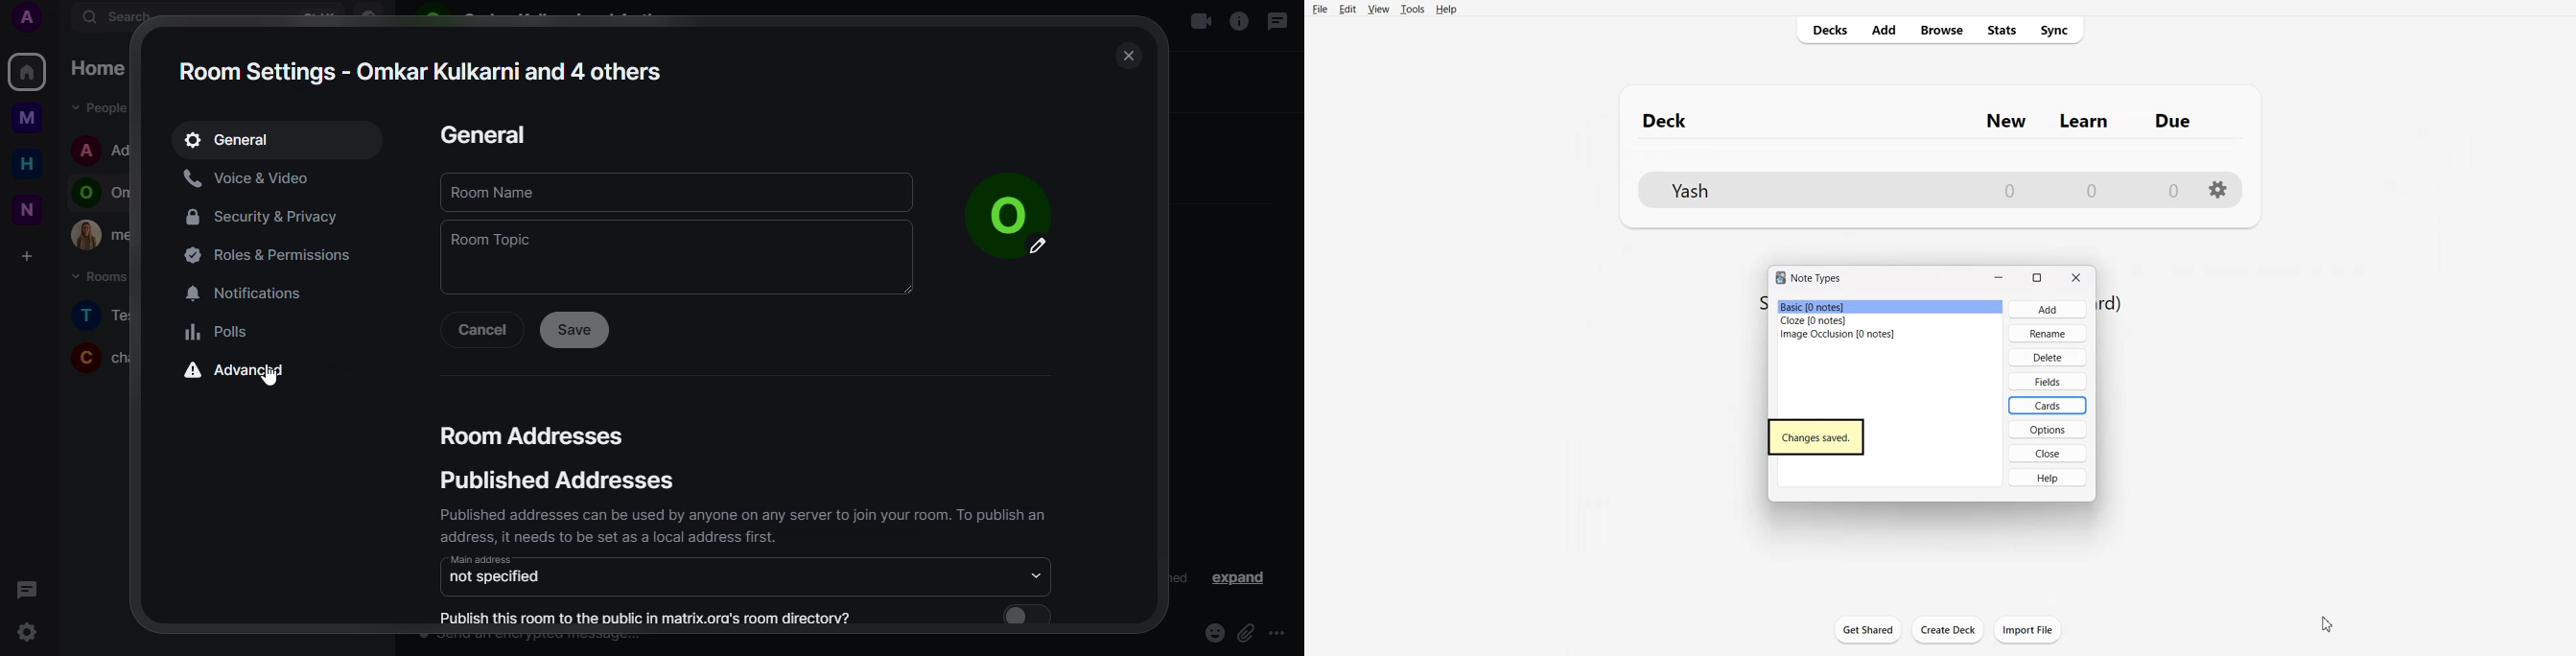 This screenshot has height=672, width=2576. I want to click on Add, so click(1883, 29).